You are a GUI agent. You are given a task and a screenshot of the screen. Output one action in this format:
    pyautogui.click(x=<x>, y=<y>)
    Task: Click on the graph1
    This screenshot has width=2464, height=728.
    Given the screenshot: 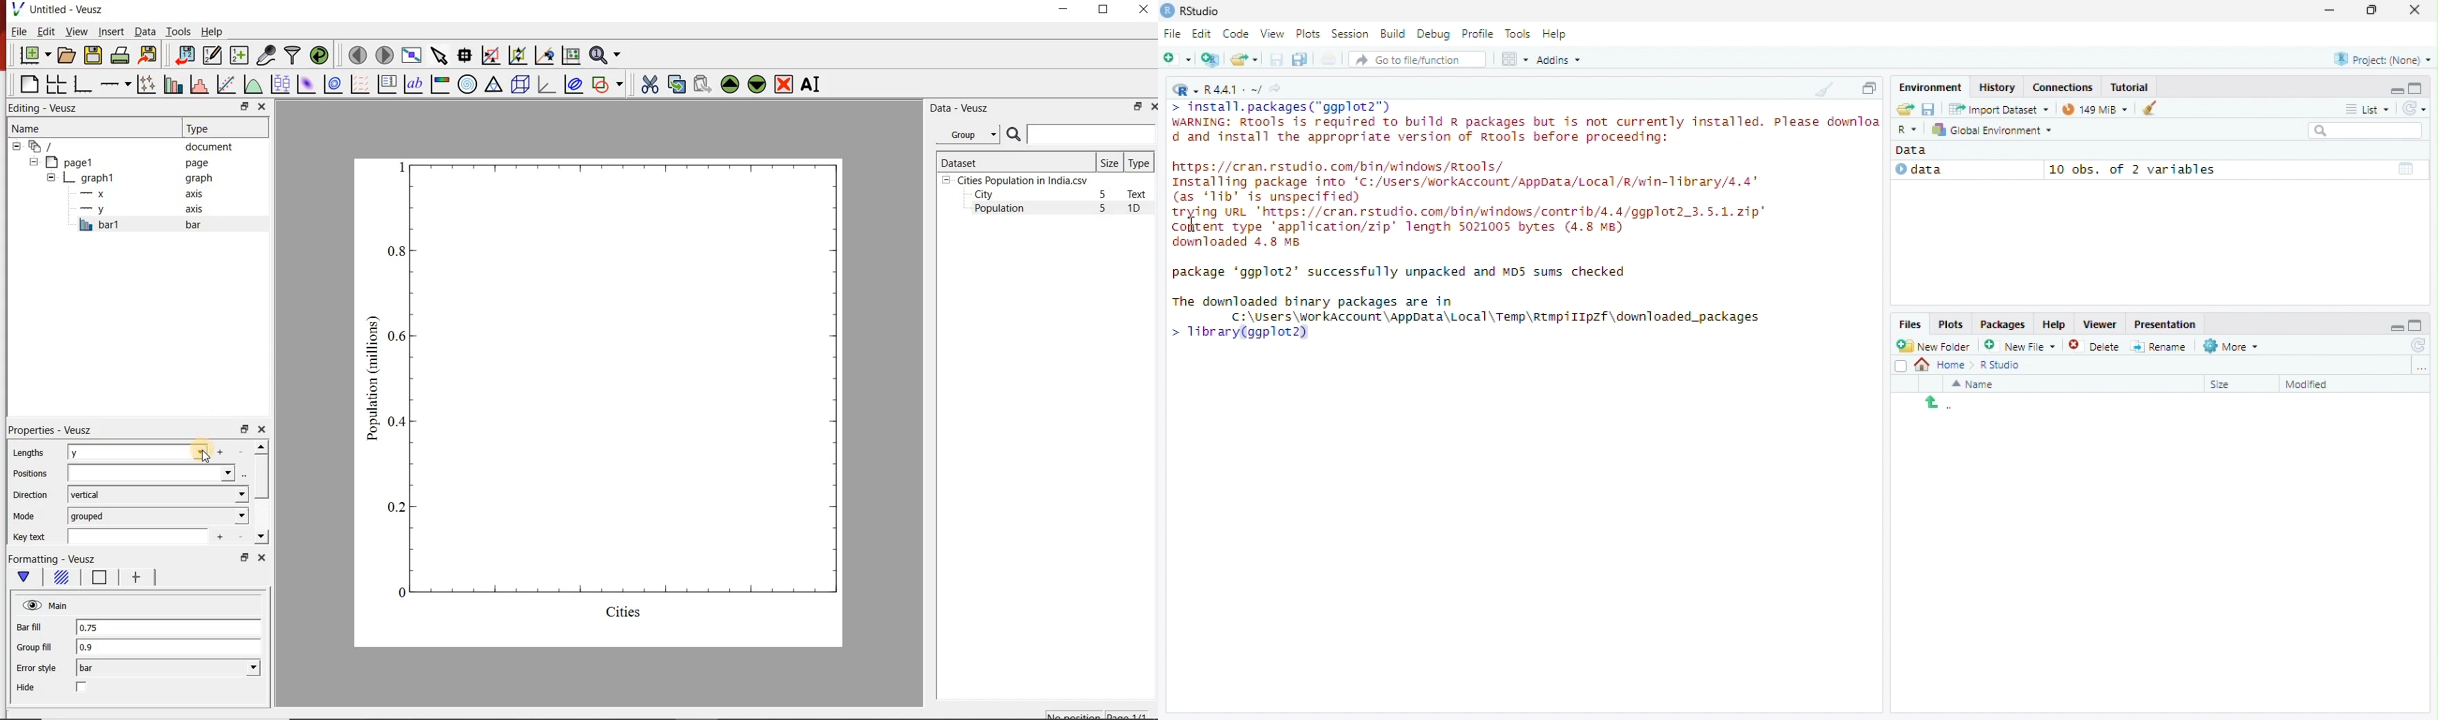 What is the action you would take?
    pyautogui.click(x=616, y=399)
    